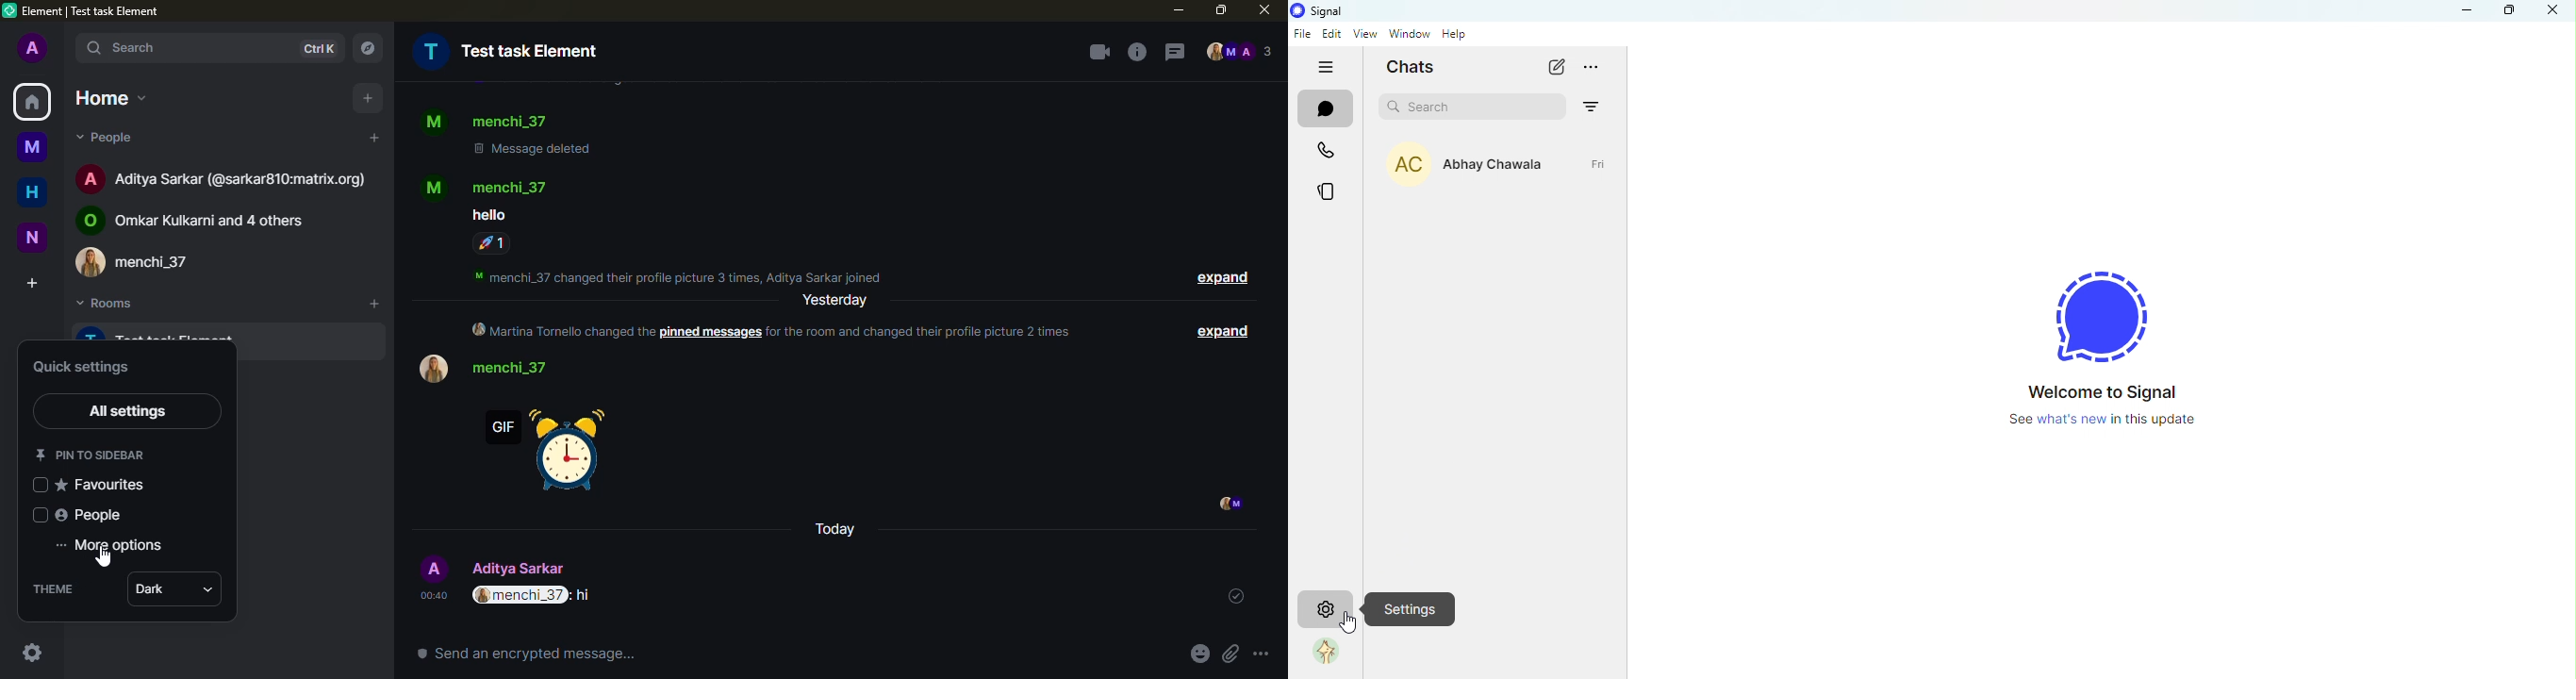  I want to click on maximize, so click(1220, 8).